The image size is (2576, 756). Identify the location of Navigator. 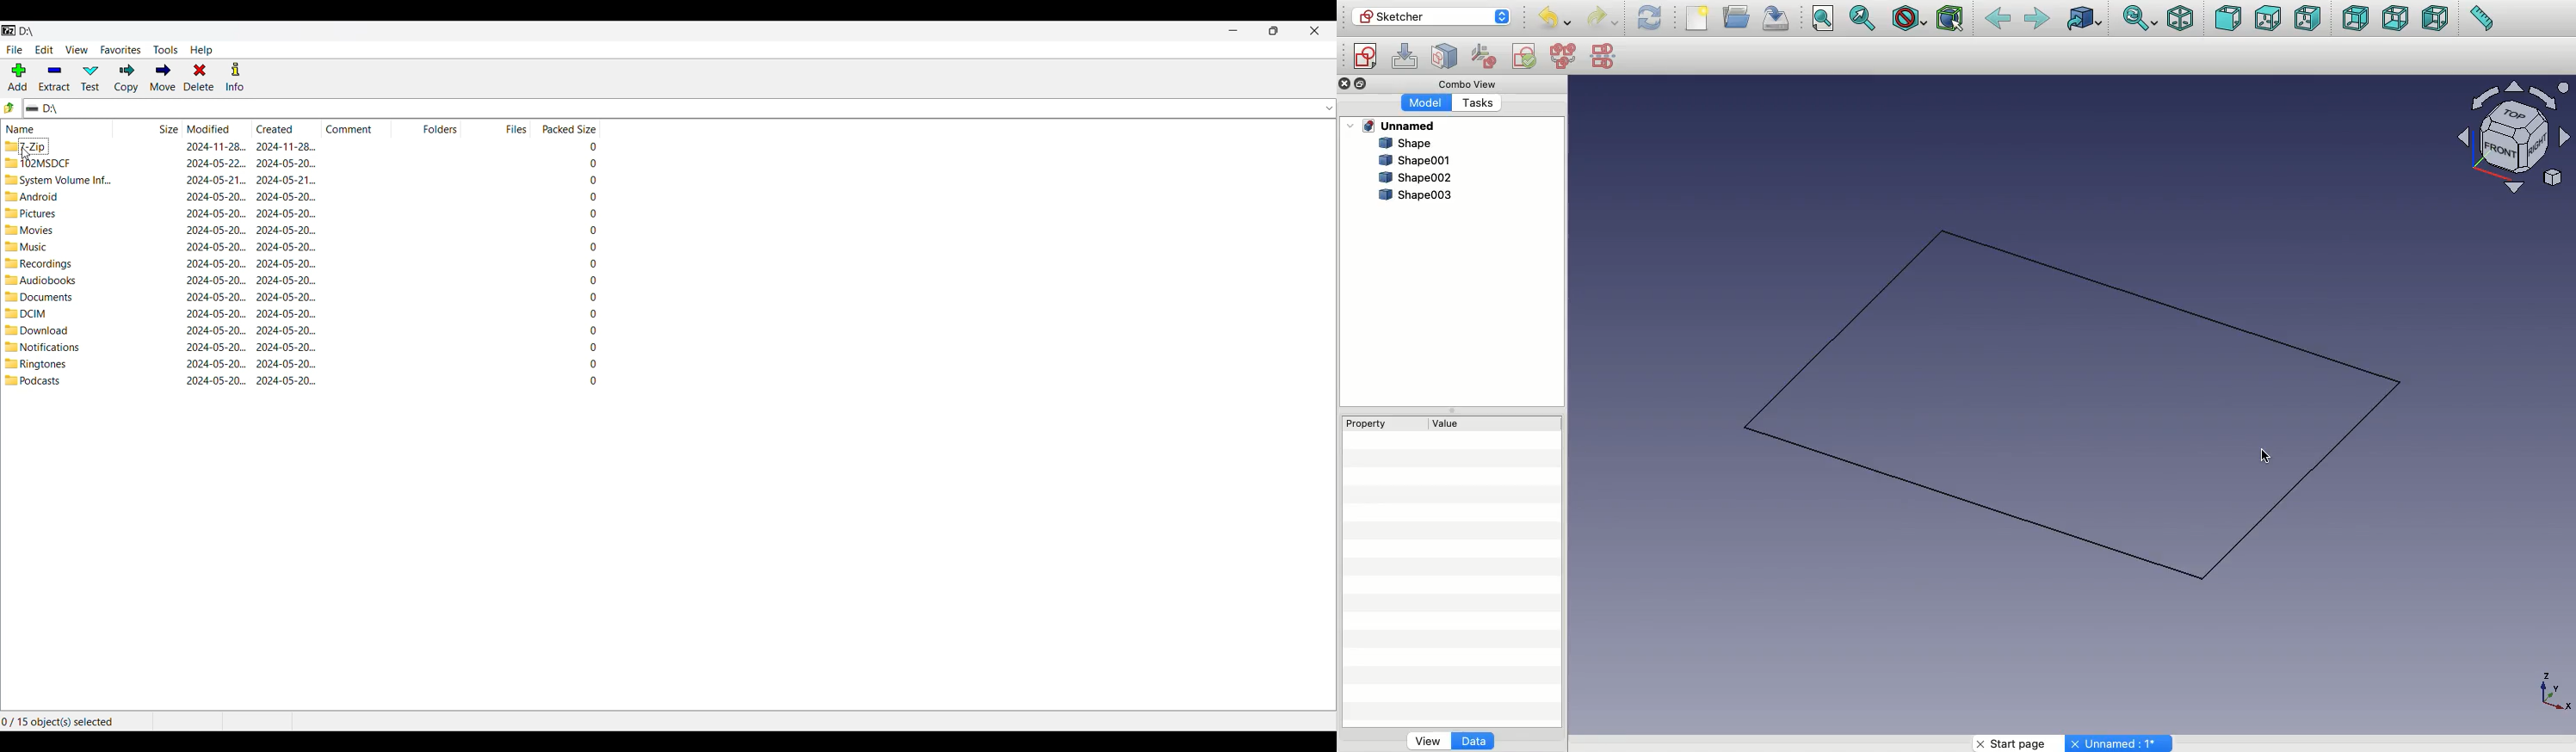
(2516, 137).